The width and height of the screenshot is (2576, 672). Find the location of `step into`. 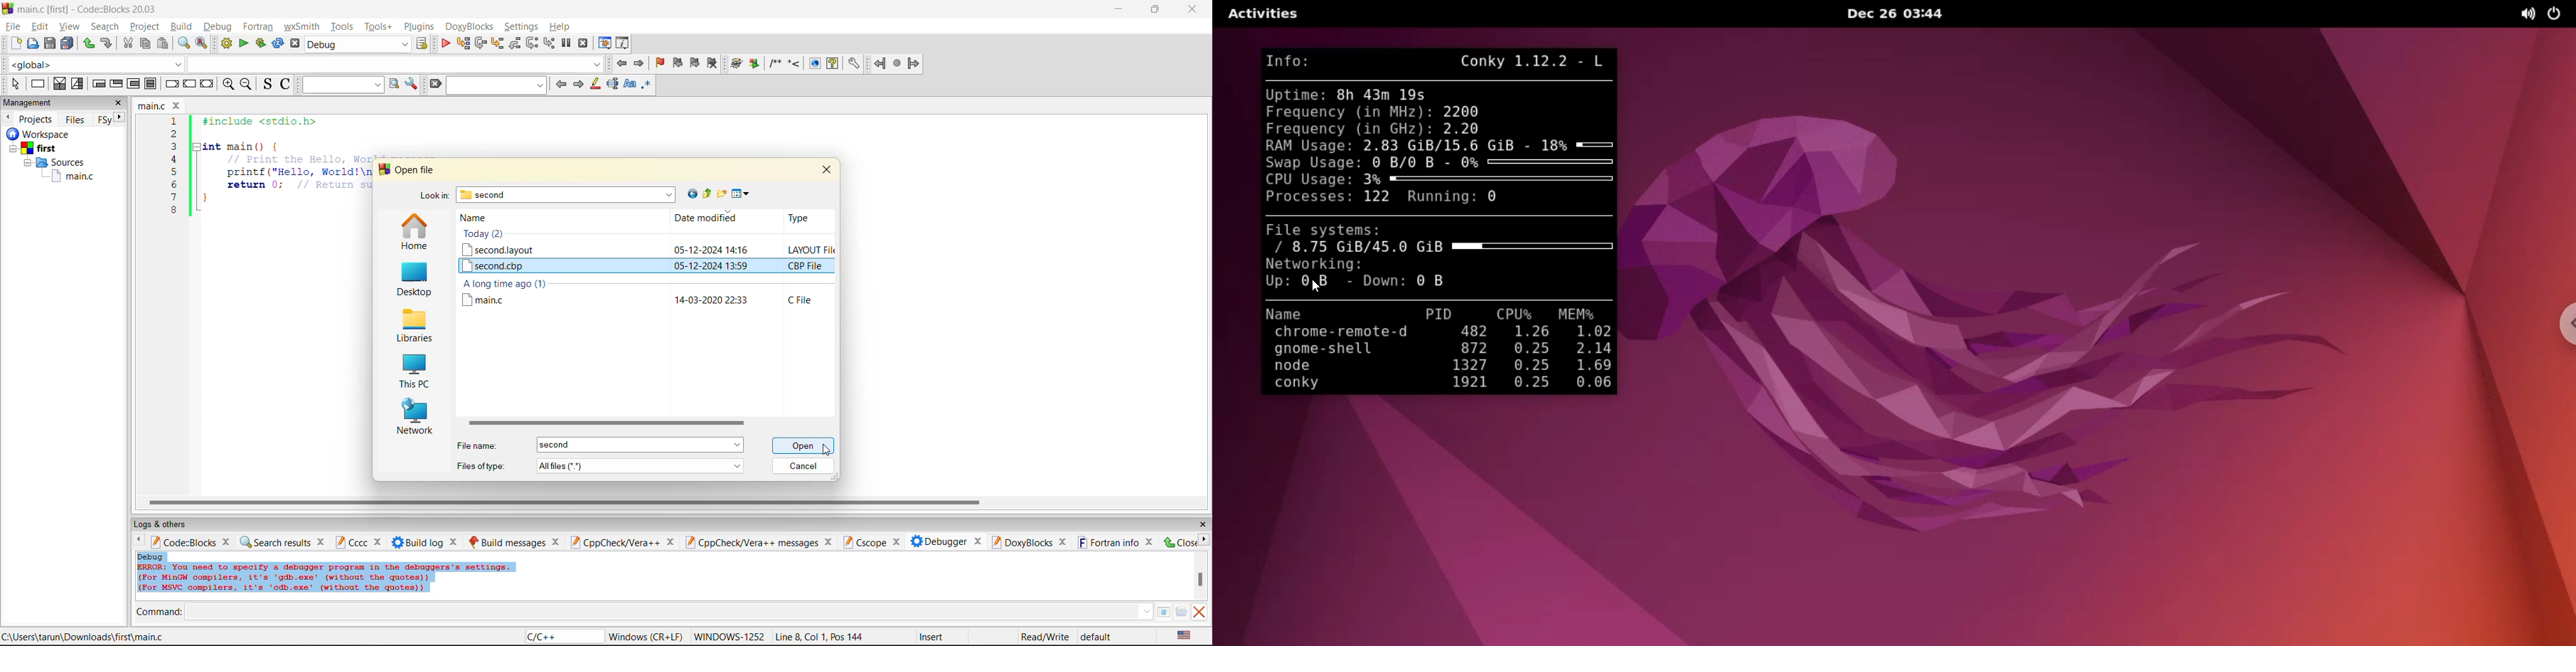

step into is located at coordinates (794, 63).